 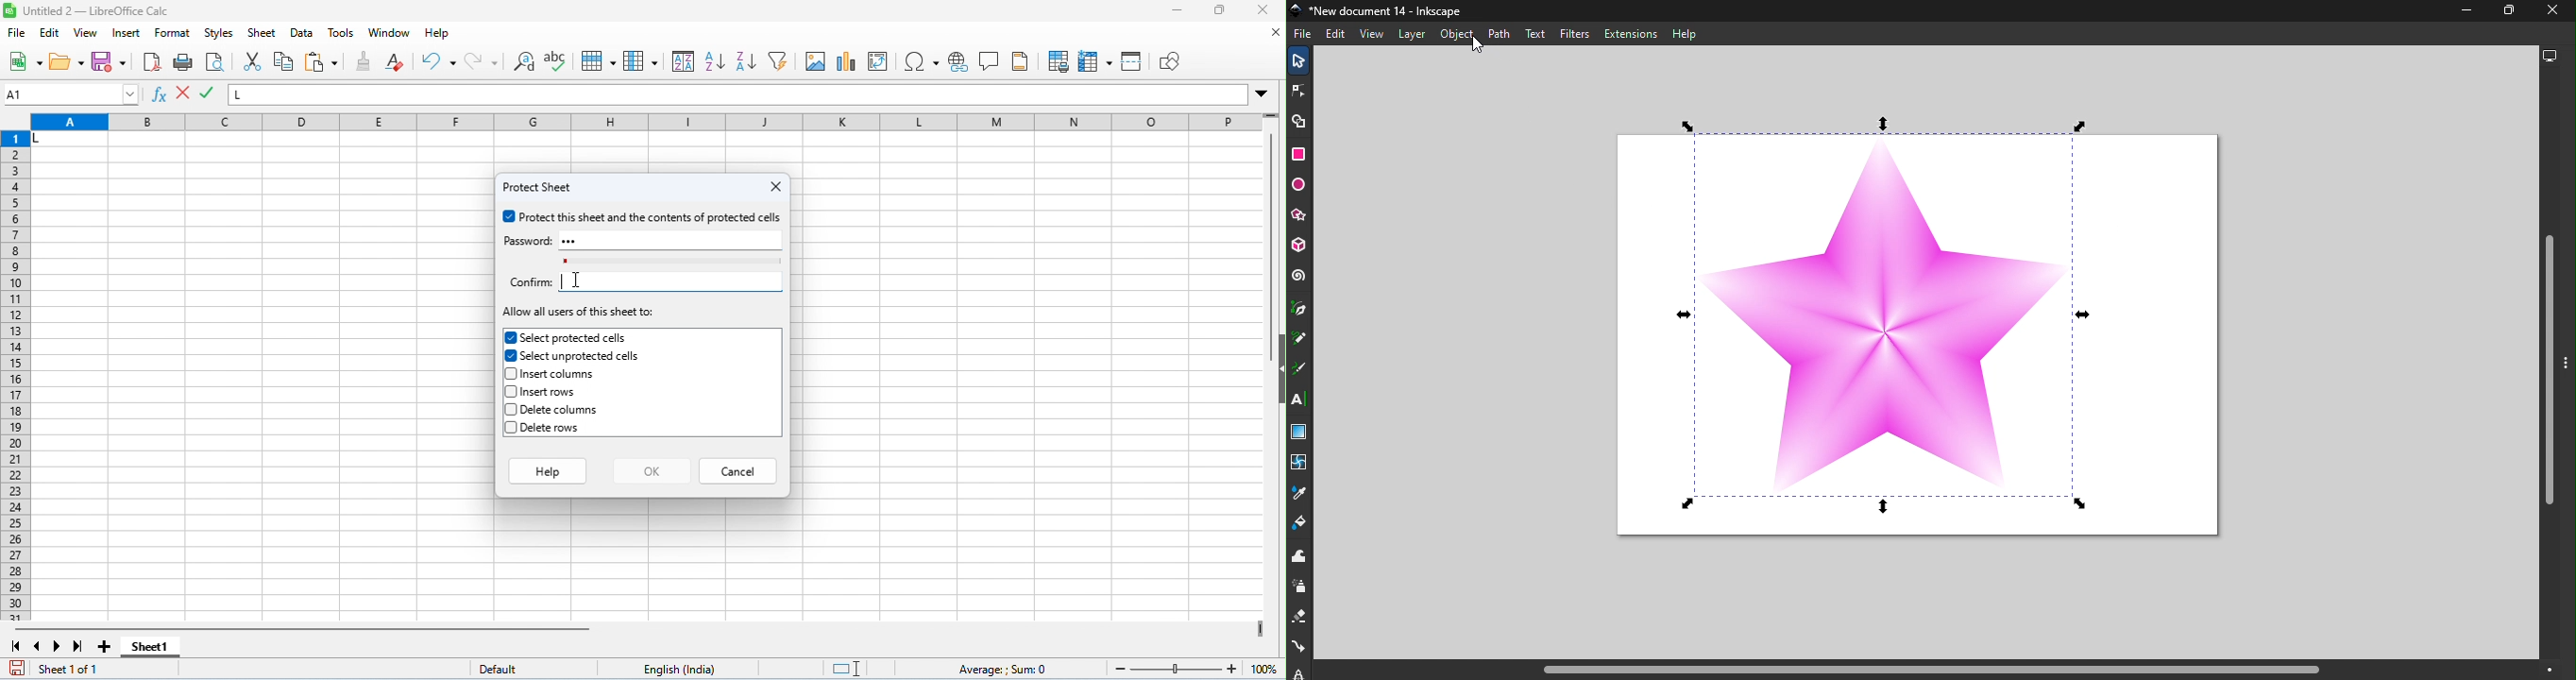 What do you see at coordinates (745, 61) in the screenshot?
I see `sort descending` at bounding box center [745, 61].